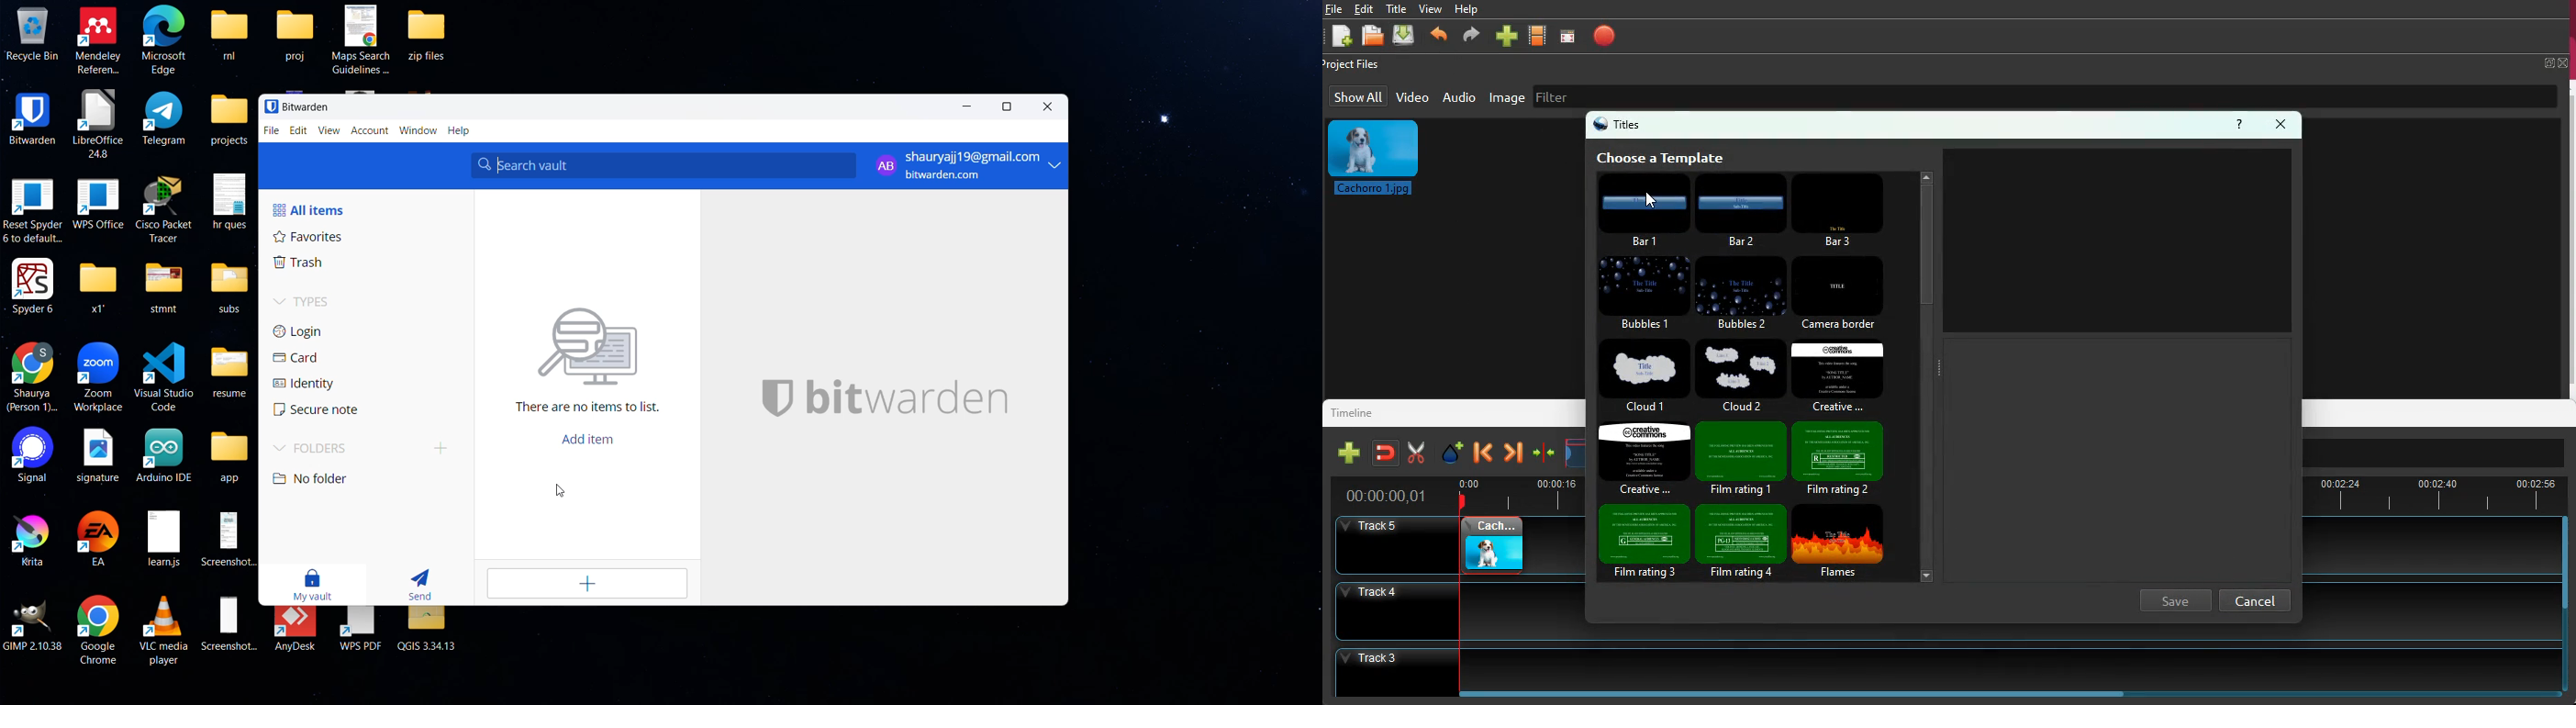 The width and height of the screenshot is (2576, 728). Describe the element at coordinates (326, 266) in the screenshot. I see `trash` at that location.